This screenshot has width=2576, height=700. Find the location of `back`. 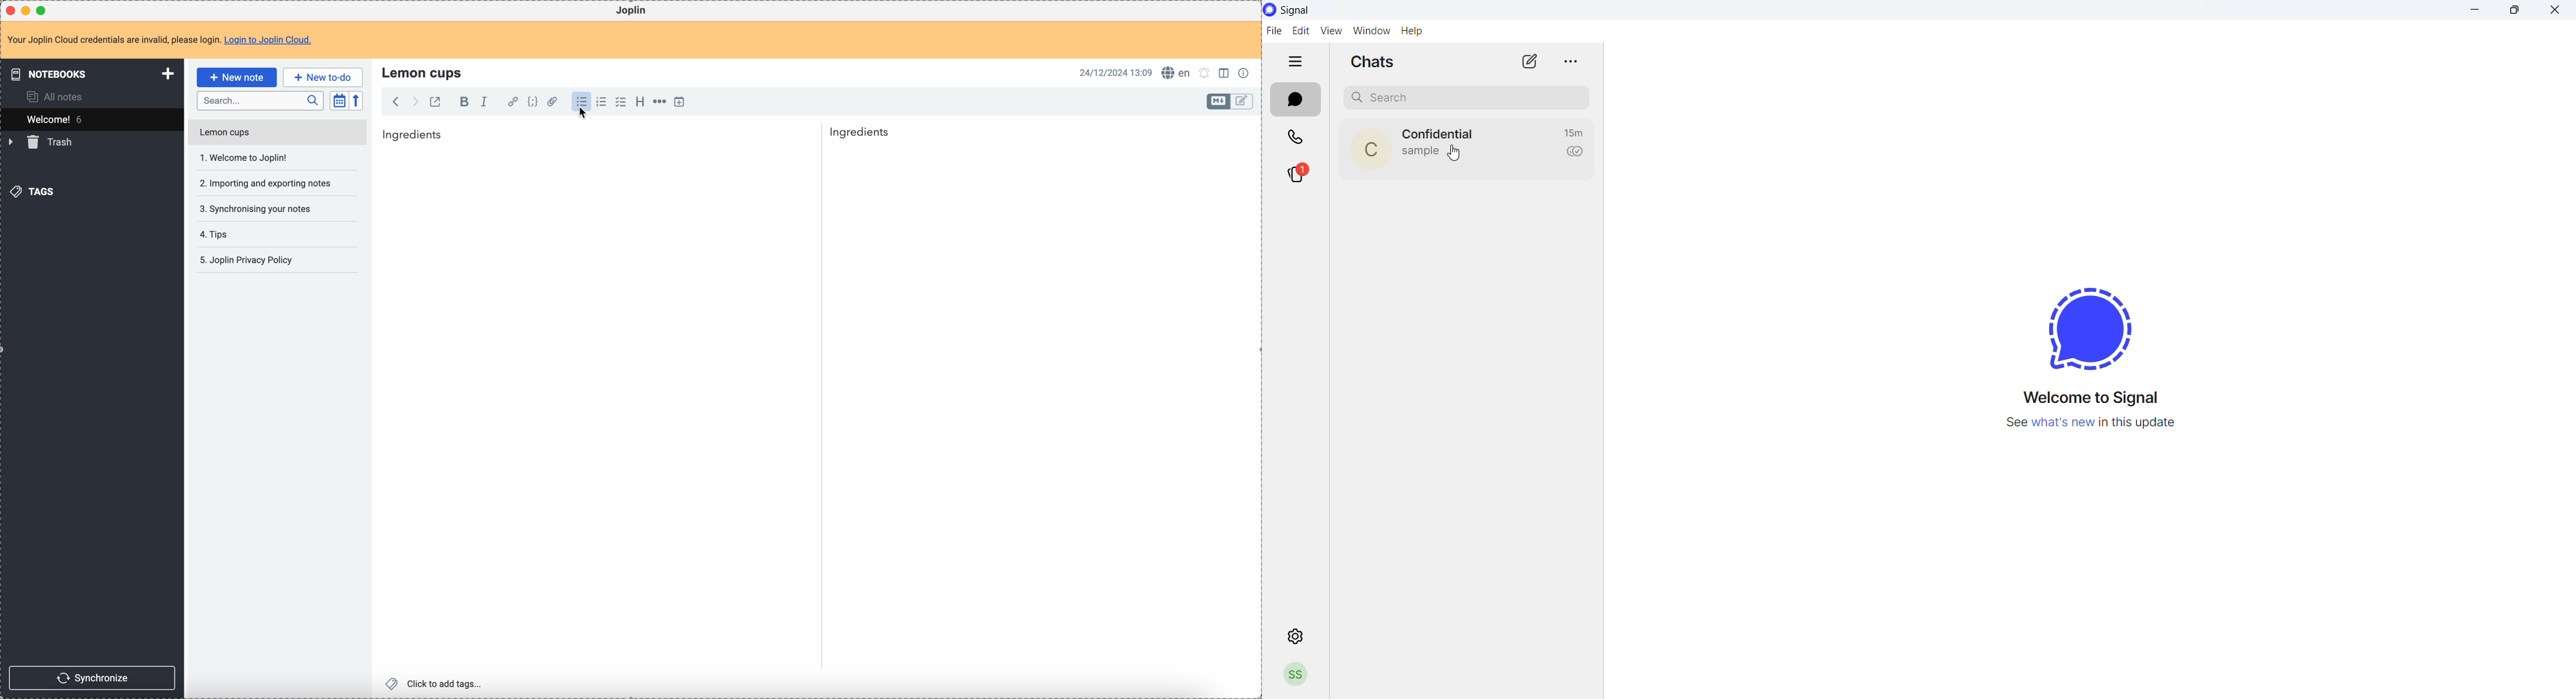

back is located at coordinates (395, 101).